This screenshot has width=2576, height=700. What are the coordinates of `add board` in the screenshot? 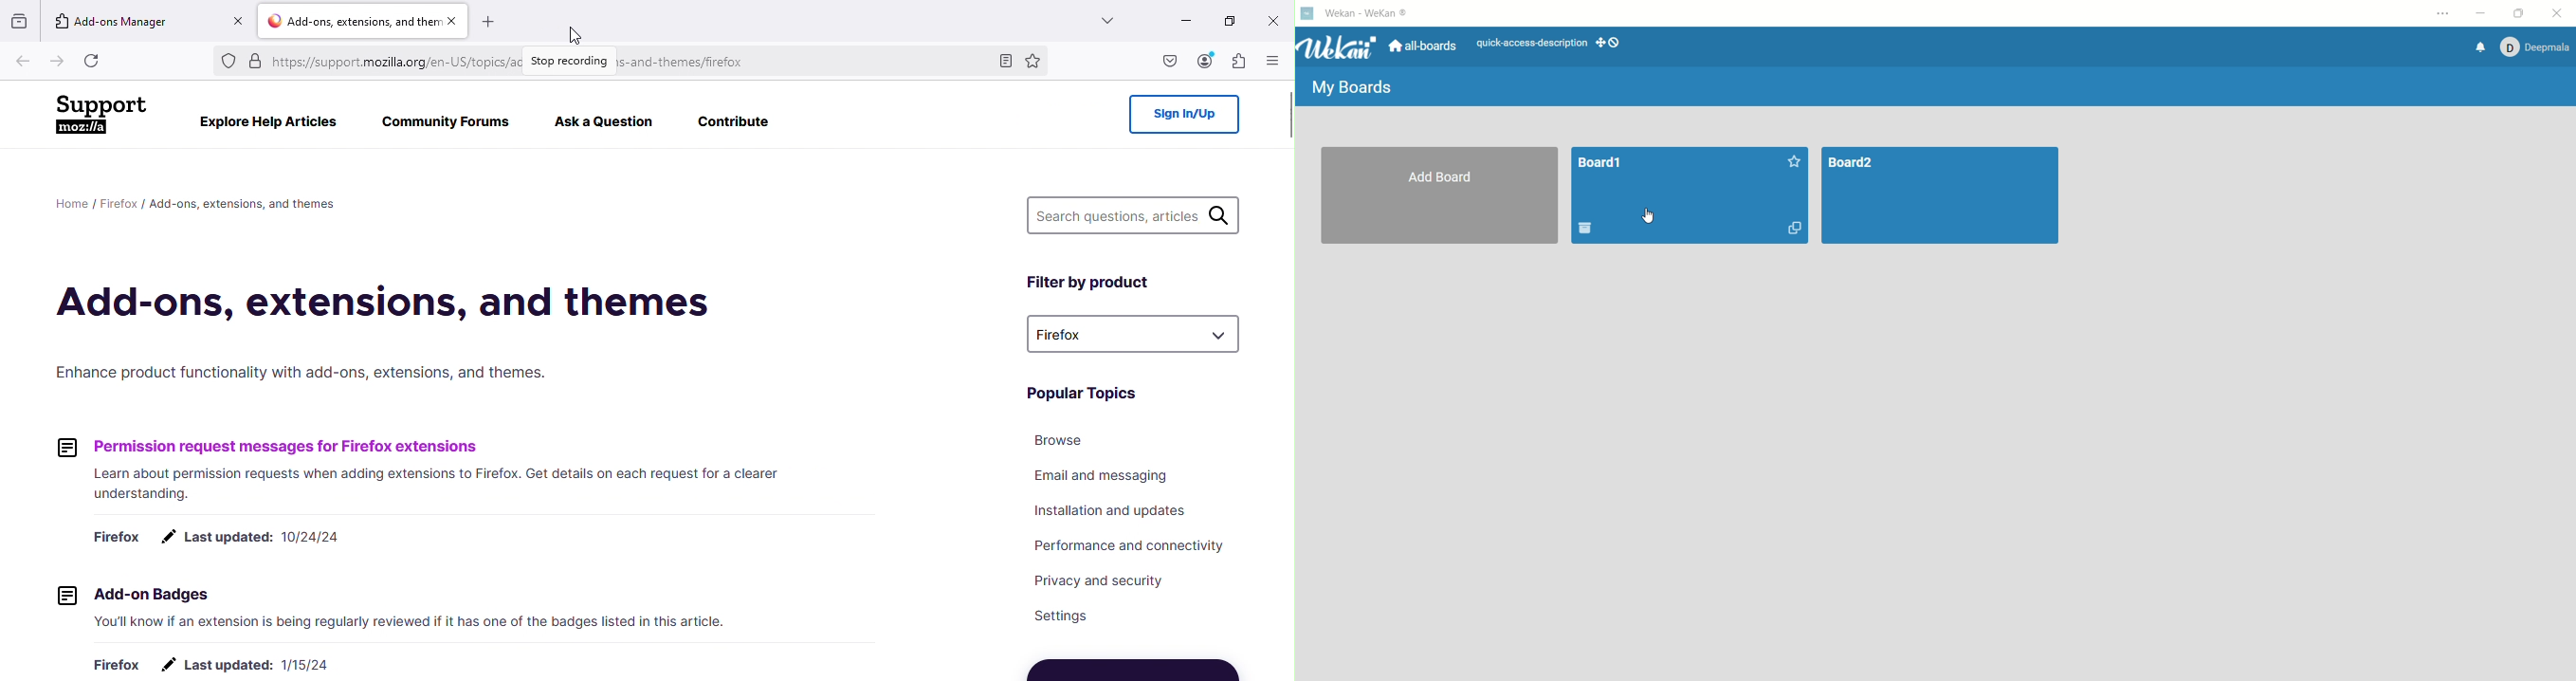 It's located at (1440, 196).